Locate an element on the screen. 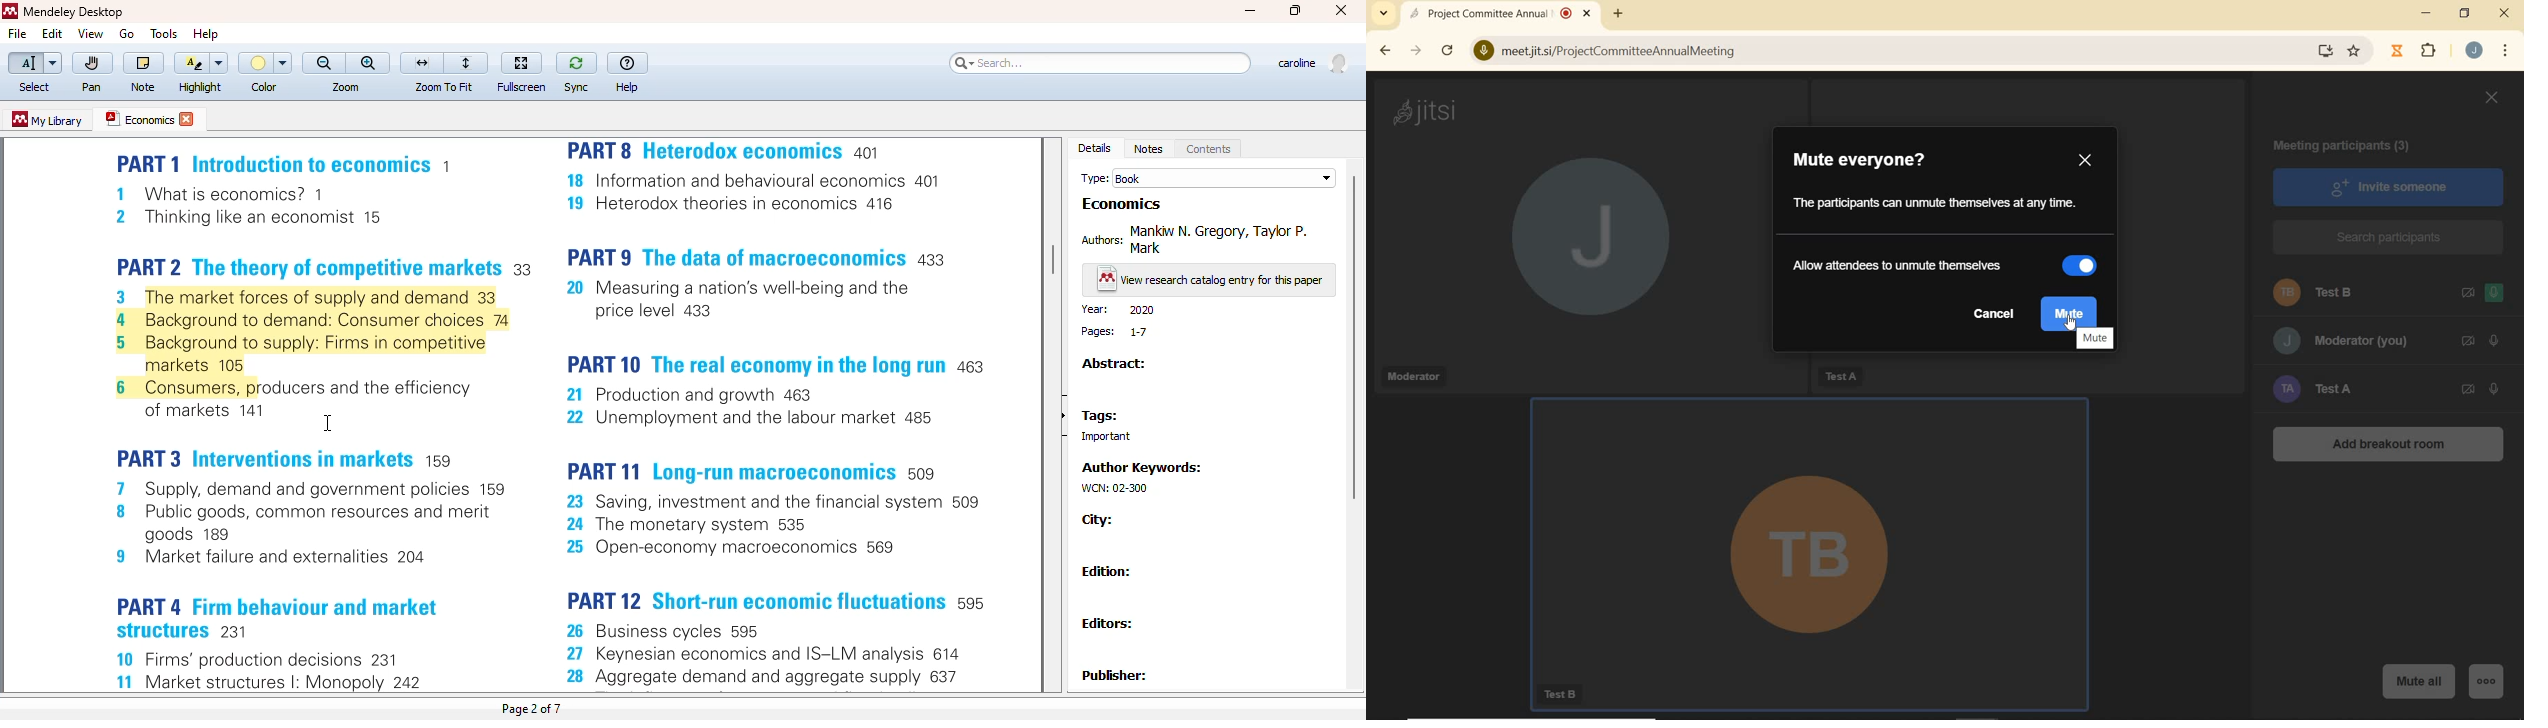 The height and width of the screenshot is (728, 2548). close is located at coordinates (1341, 10).